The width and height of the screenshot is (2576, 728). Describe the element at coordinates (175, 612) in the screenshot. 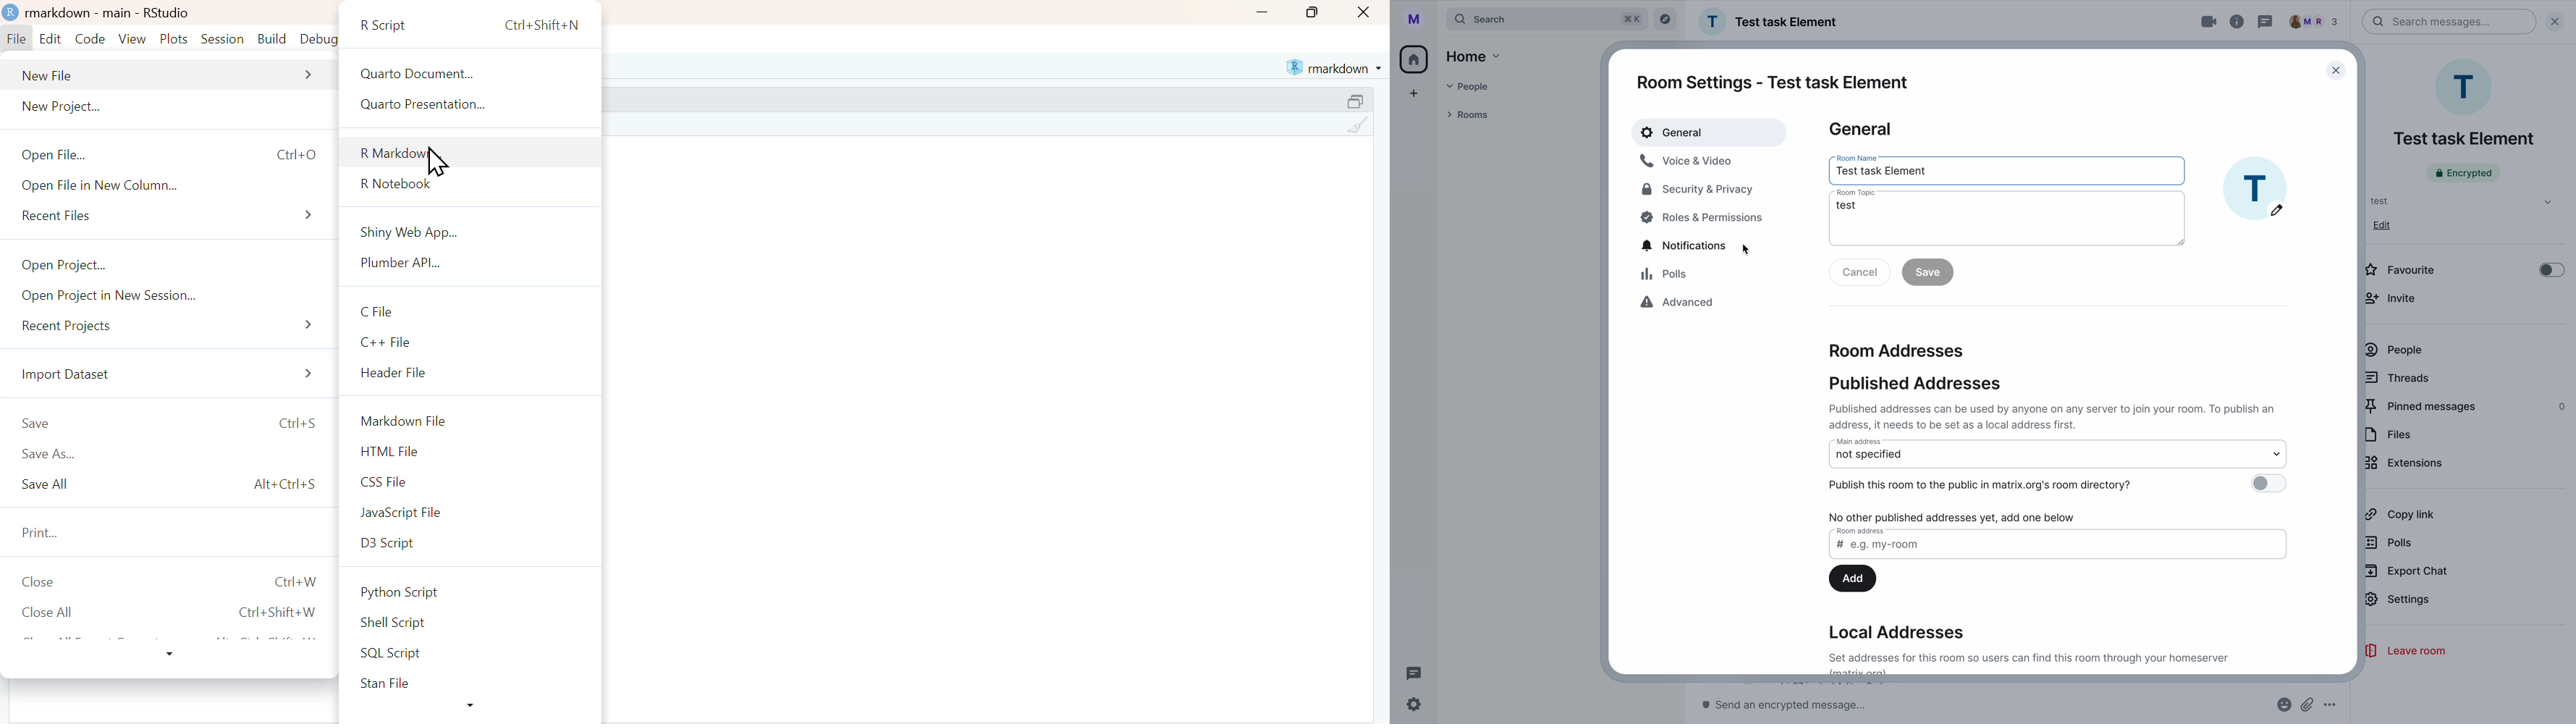

I see `close all` at that location.